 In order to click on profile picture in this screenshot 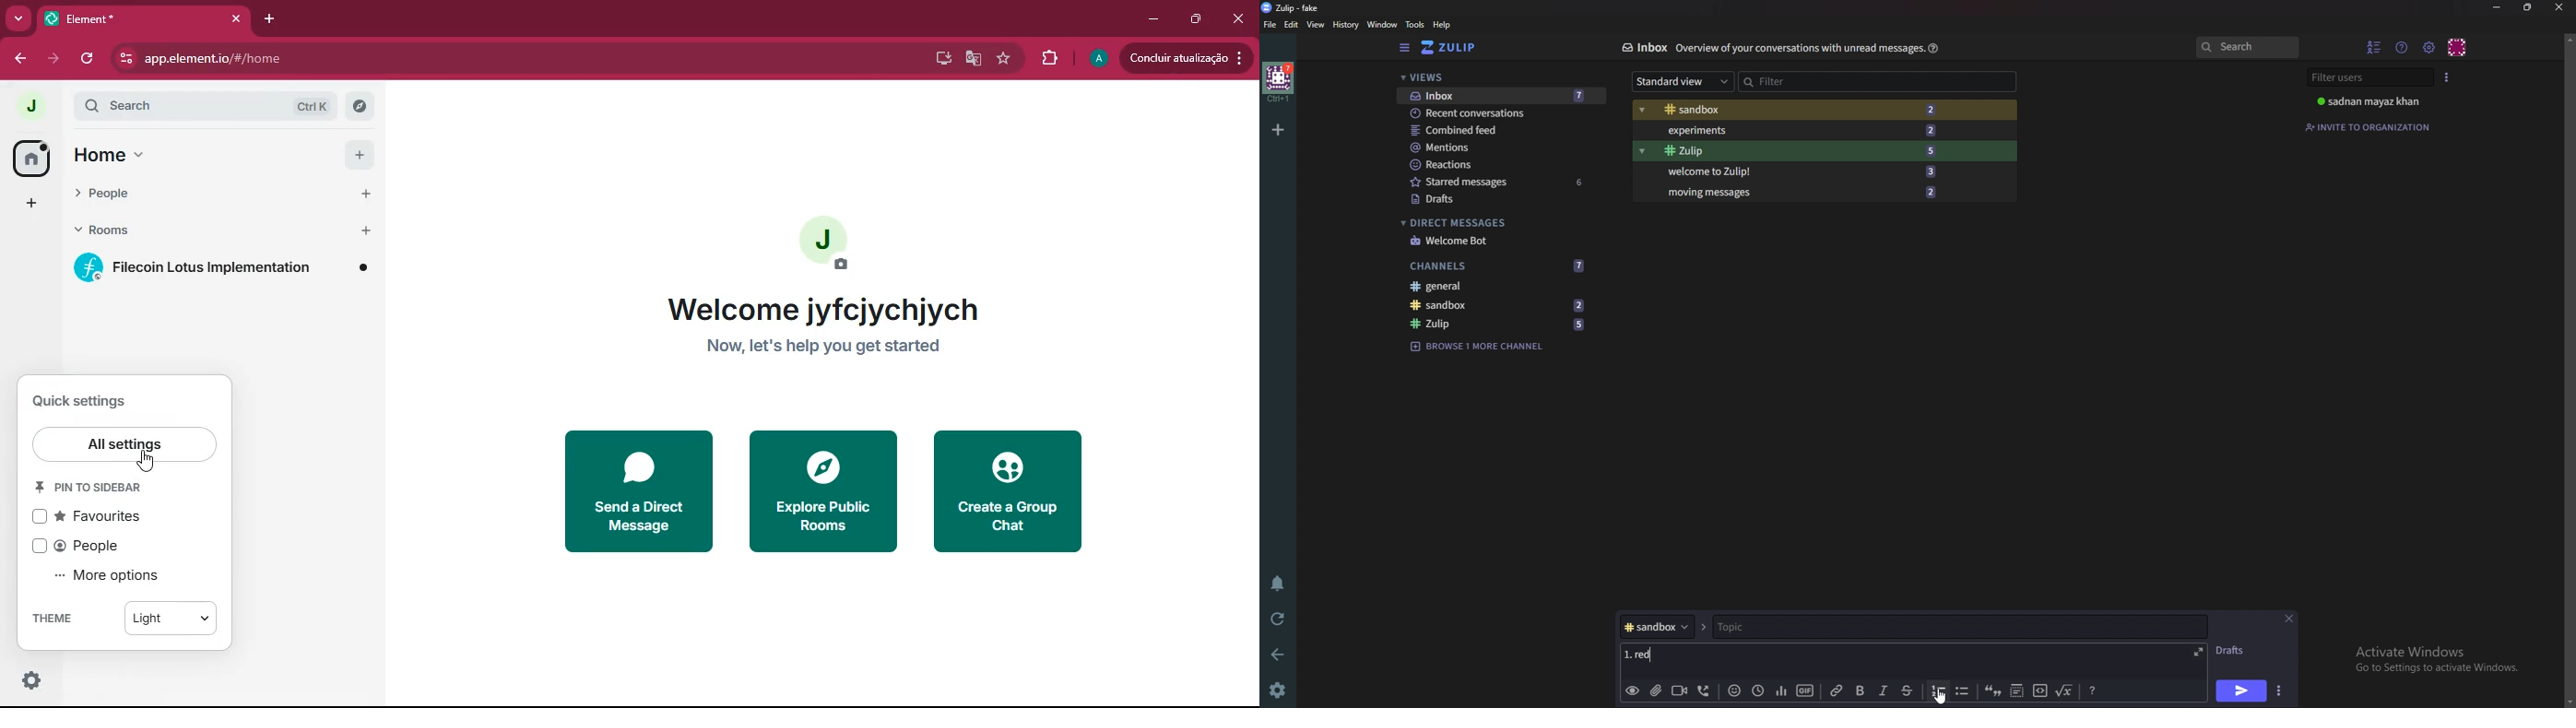, I will do `click(826, 245)`.